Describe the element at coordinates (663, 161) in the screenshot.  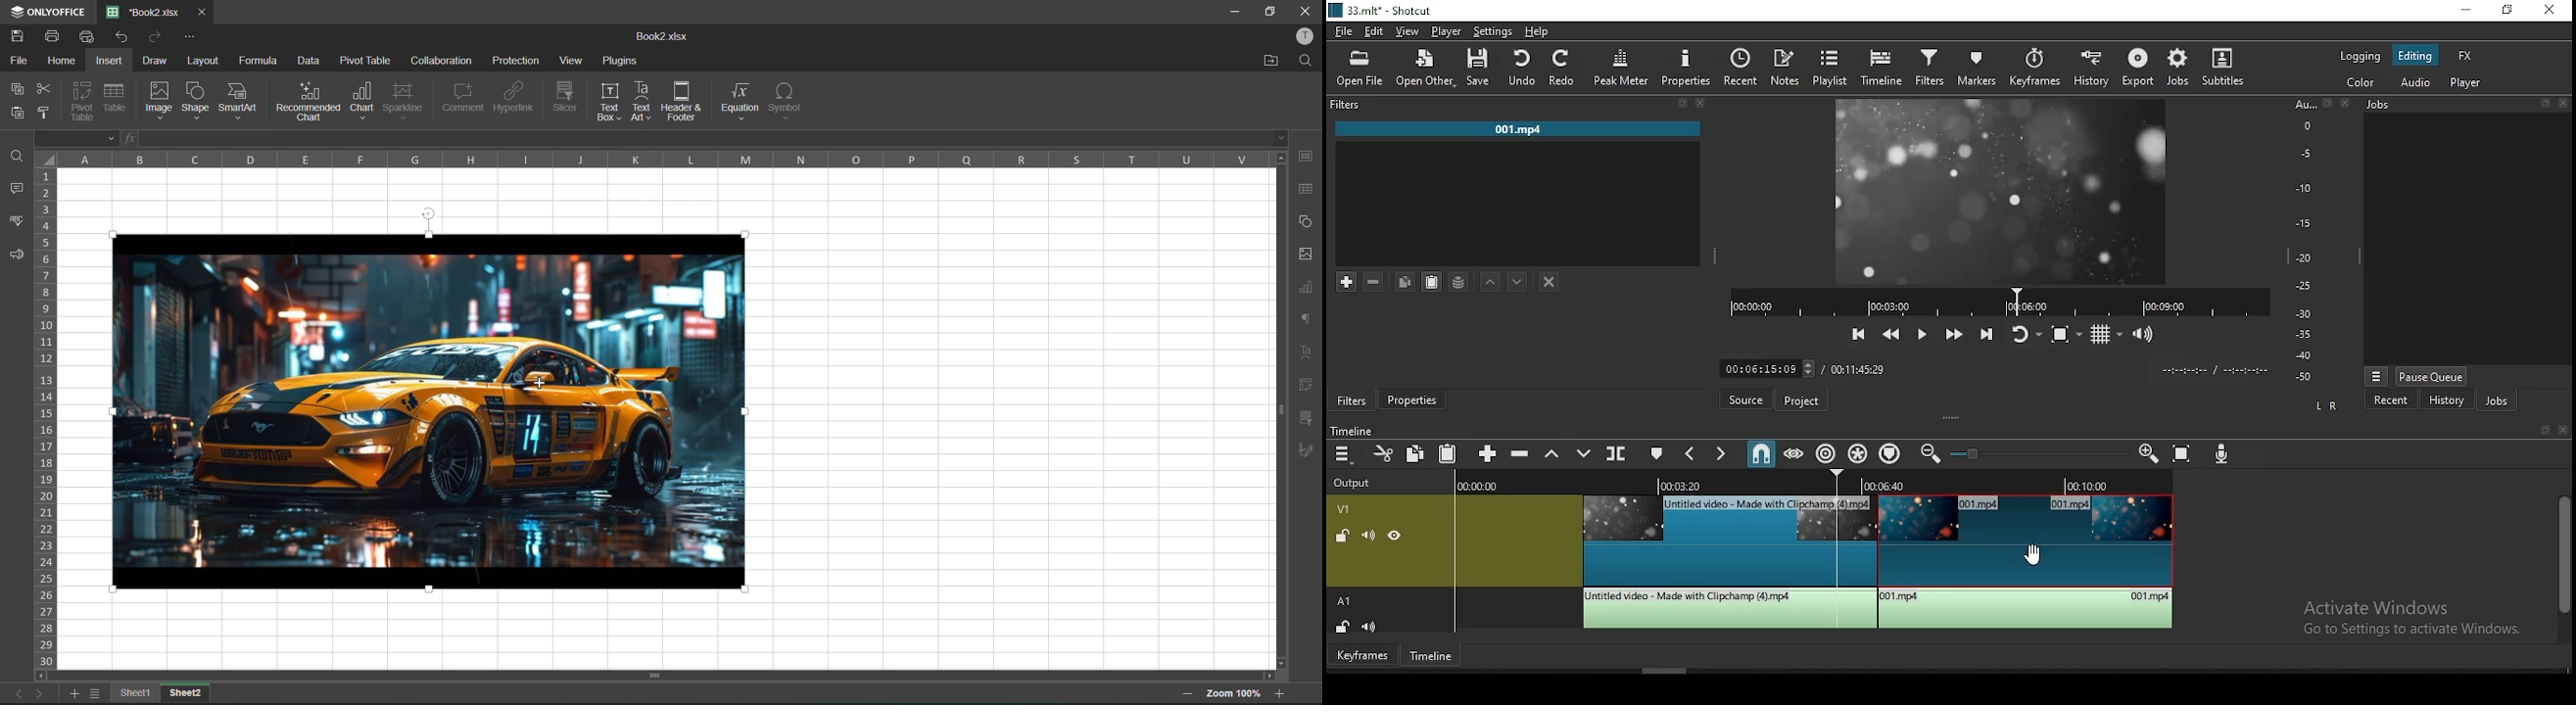
I see `column names` at that location.